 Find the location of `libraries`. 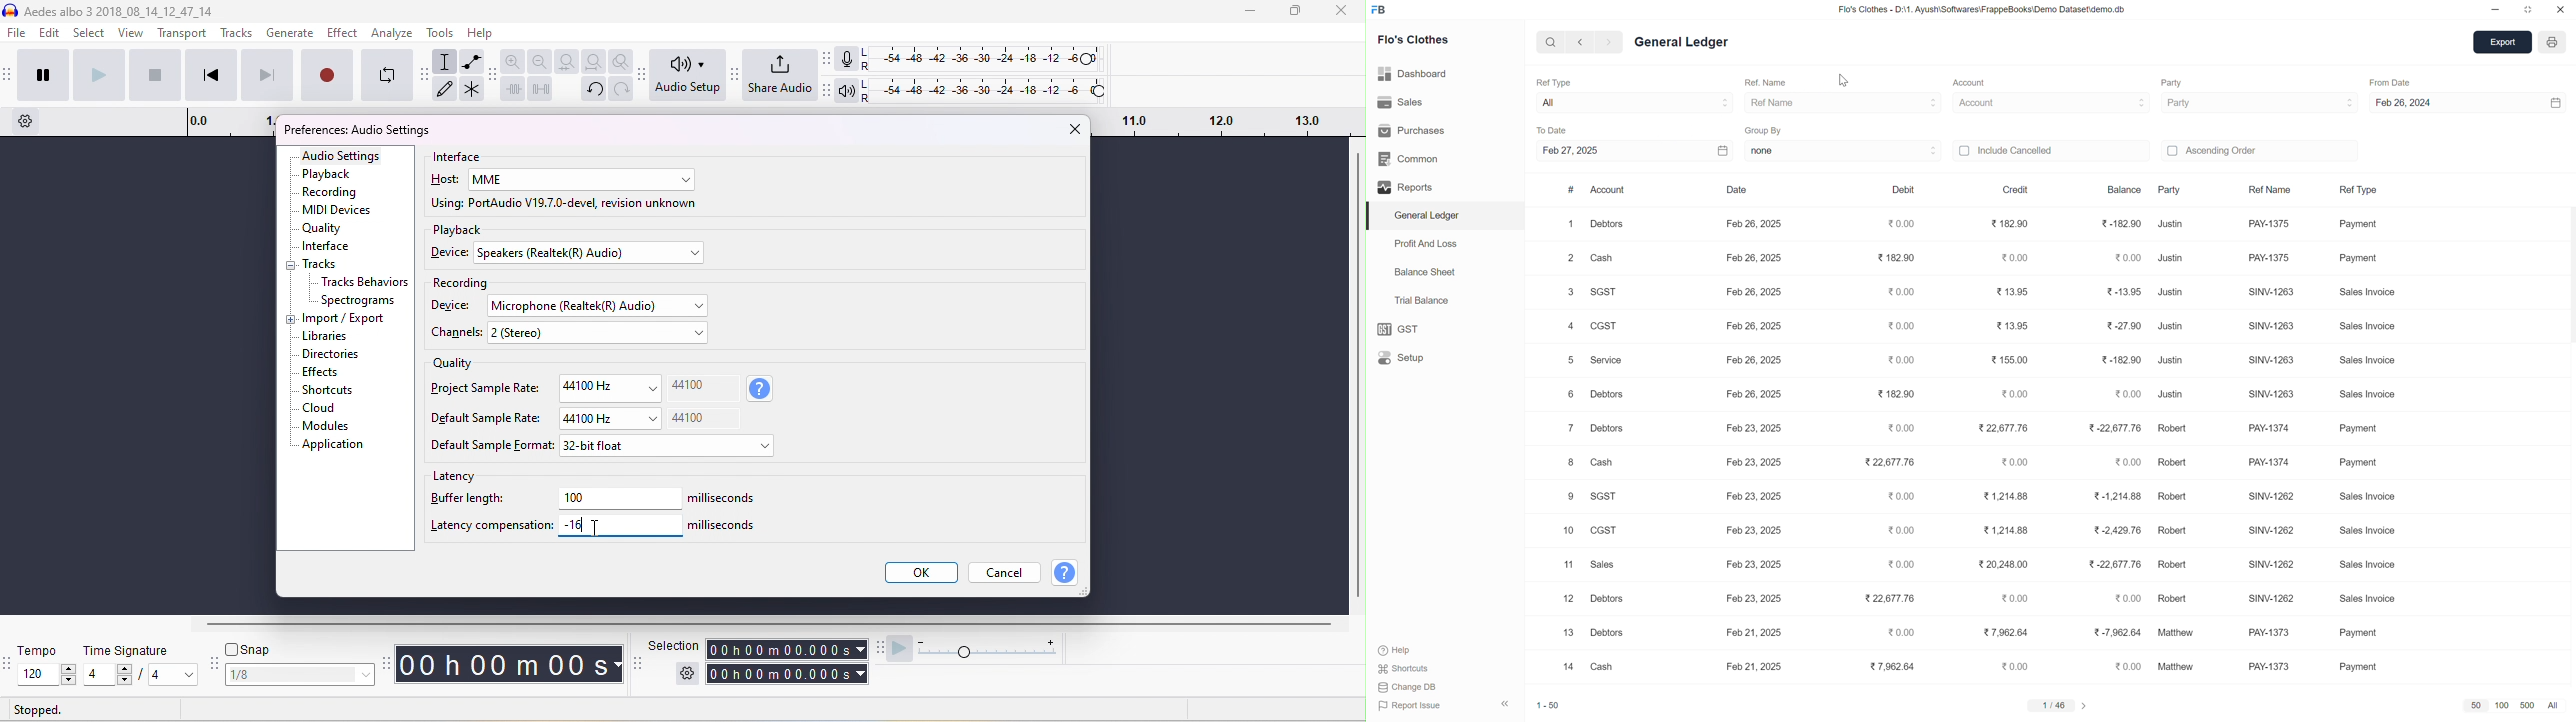

libraries is located at coordinates (326, 336).